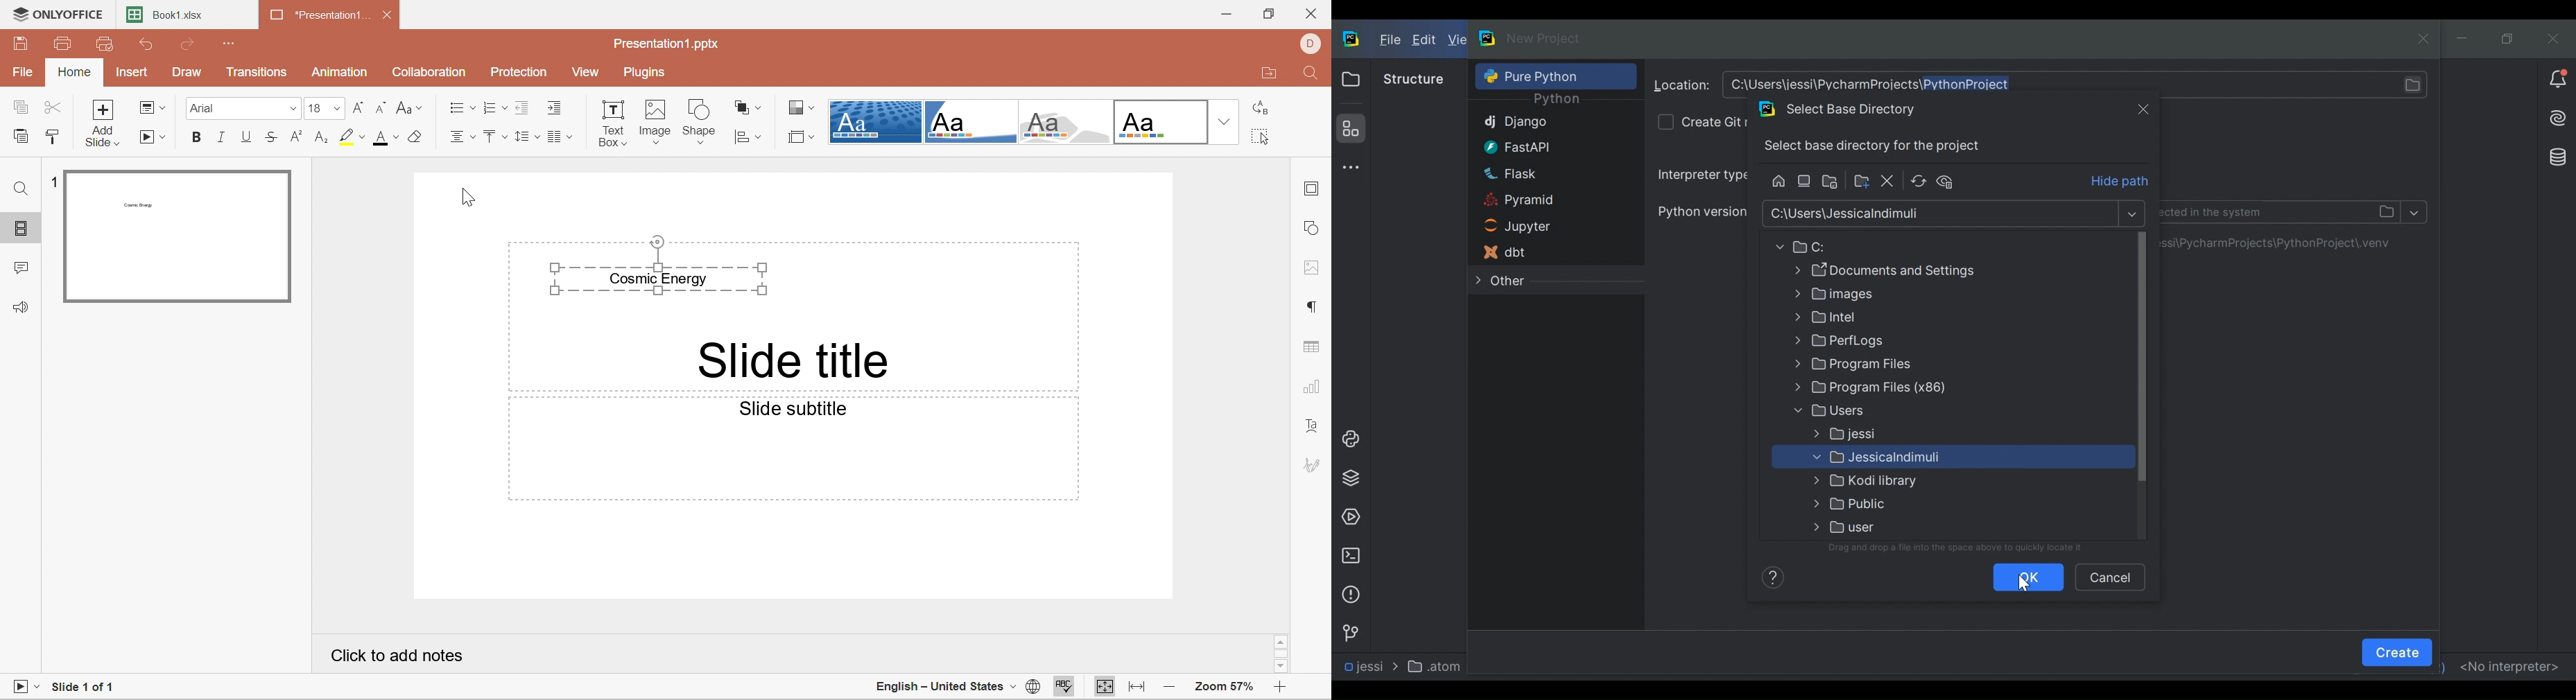 The image size is (2576, 700). I want to click on Find, so click(17, 188).